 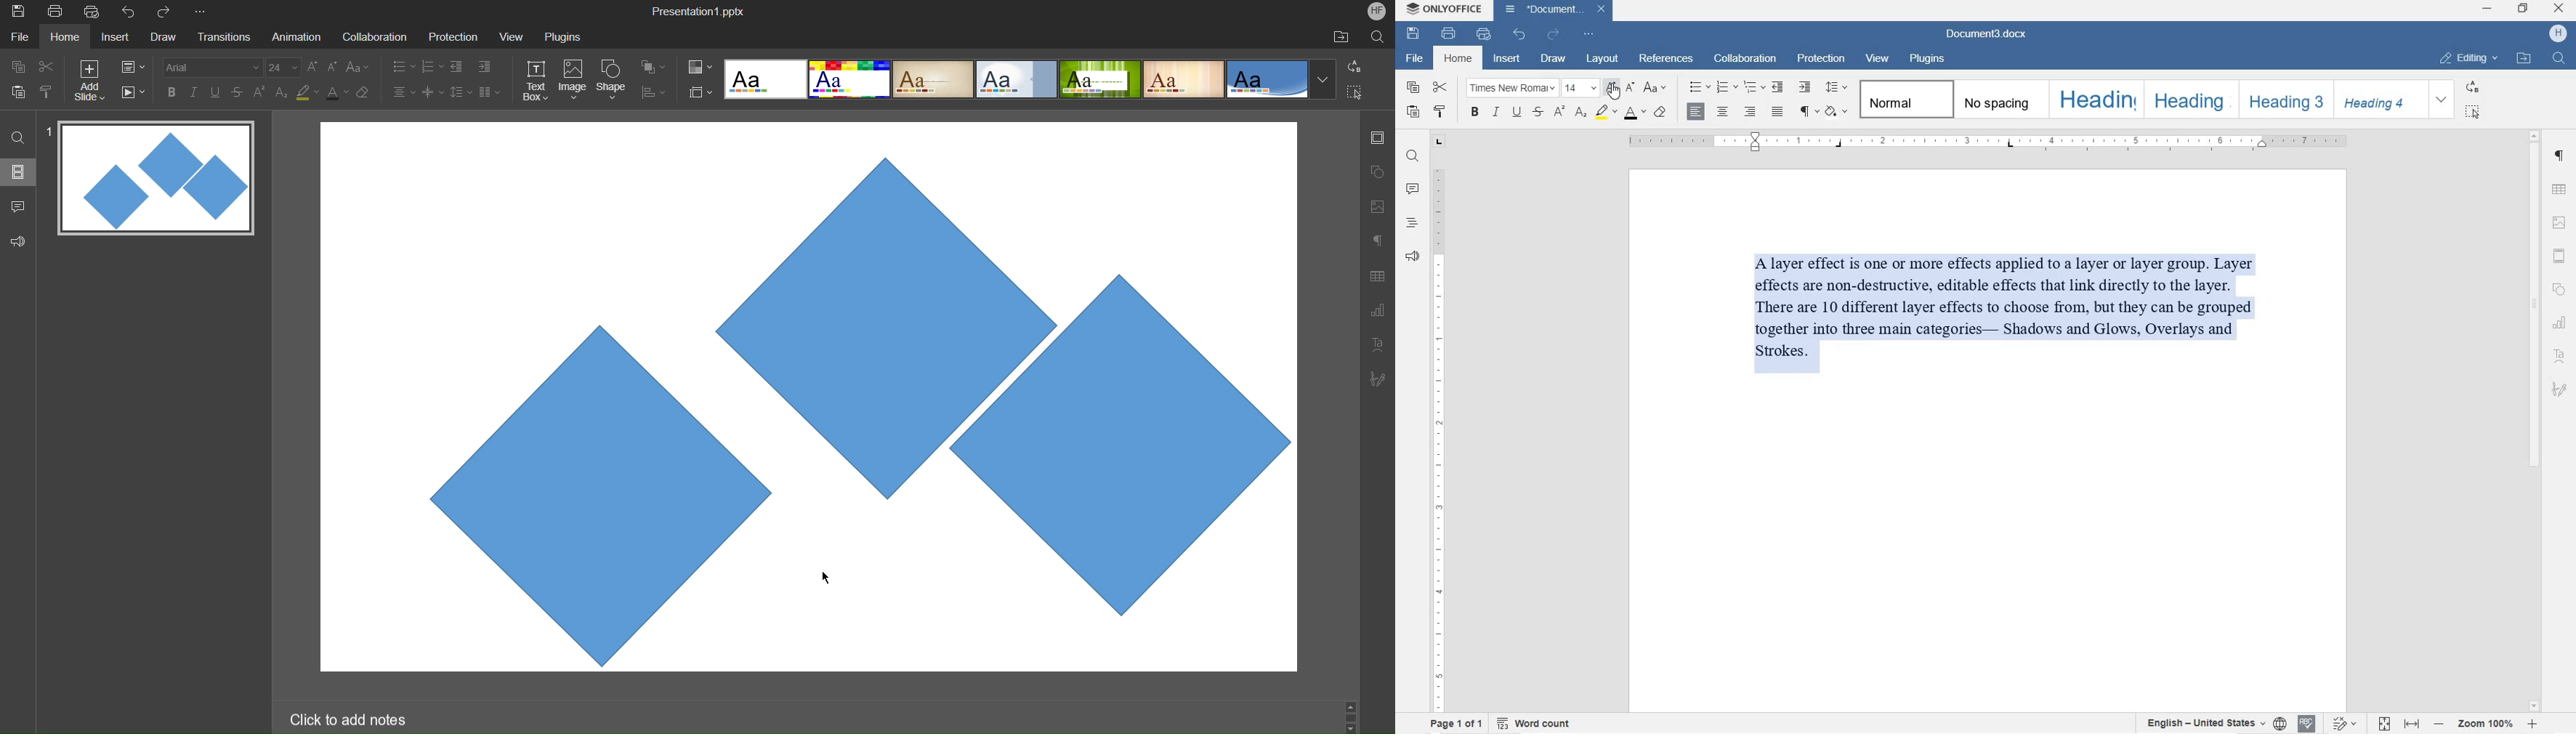 What do you see at coordinates (163, 38) in the screenshot?
I see `Draw` at bounding box center [163, 38].